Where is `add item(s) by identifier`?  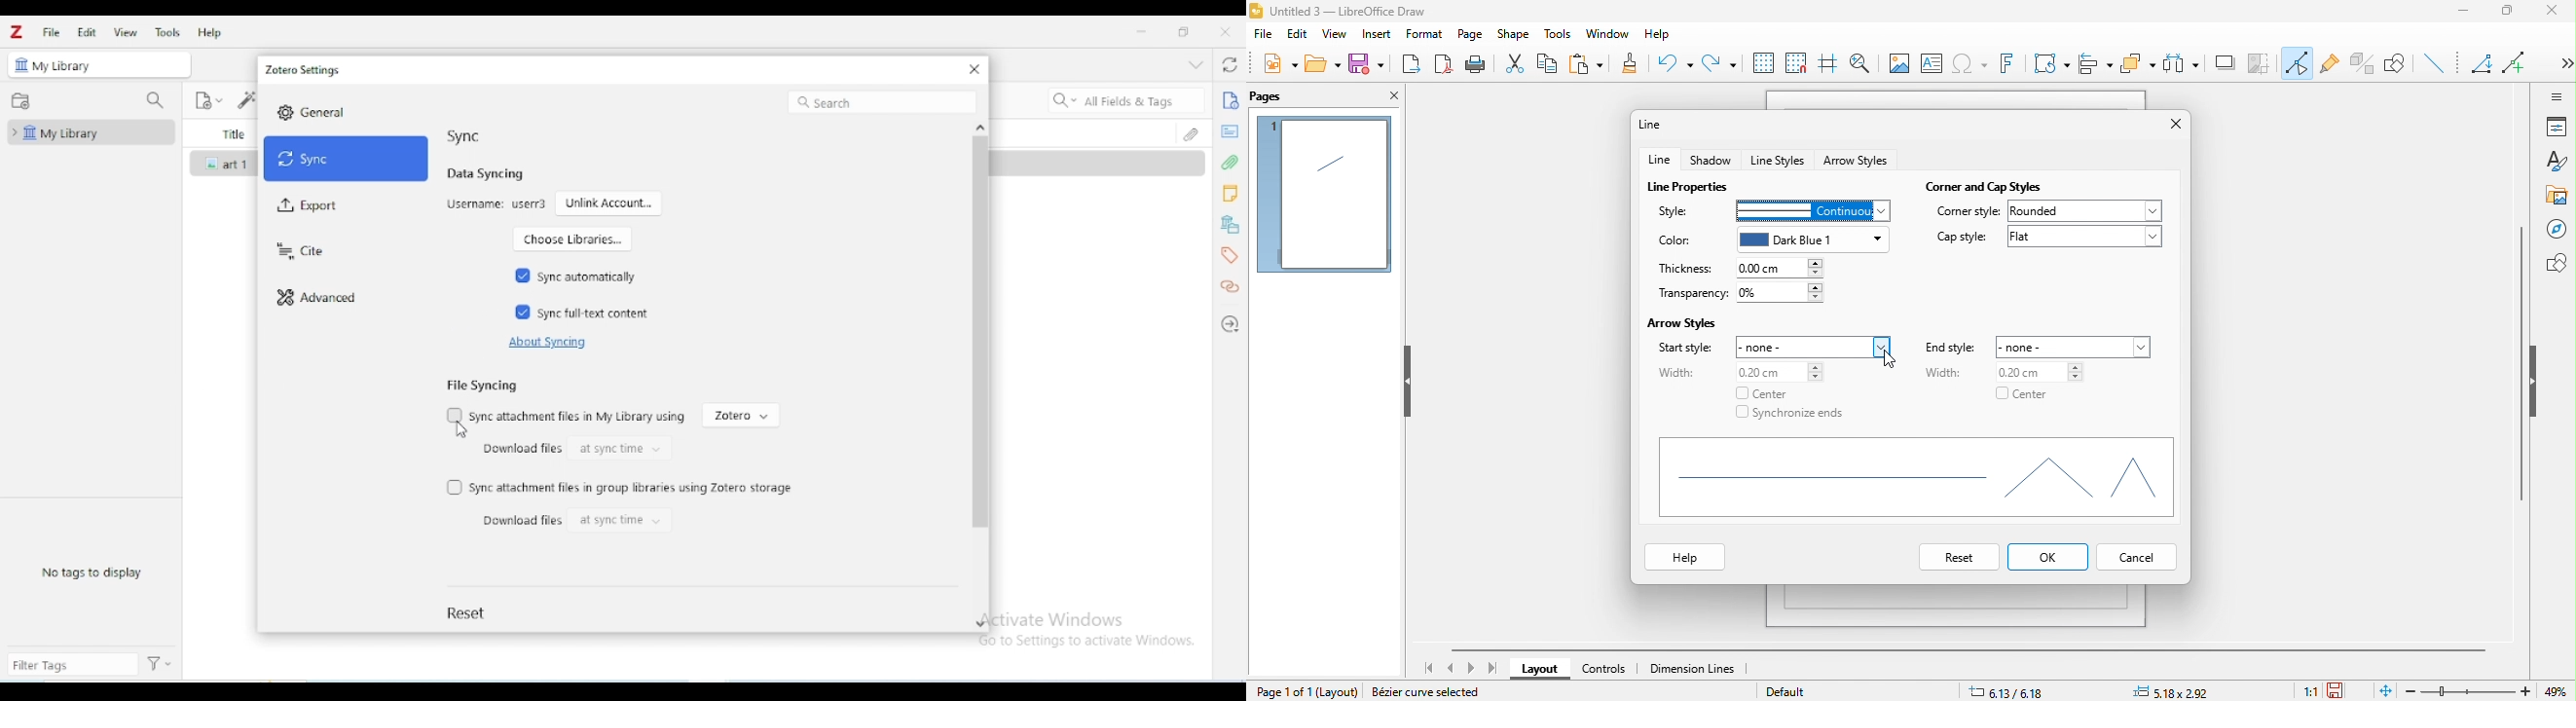
add item(s) by identifier is located at coordinates (244, 99).